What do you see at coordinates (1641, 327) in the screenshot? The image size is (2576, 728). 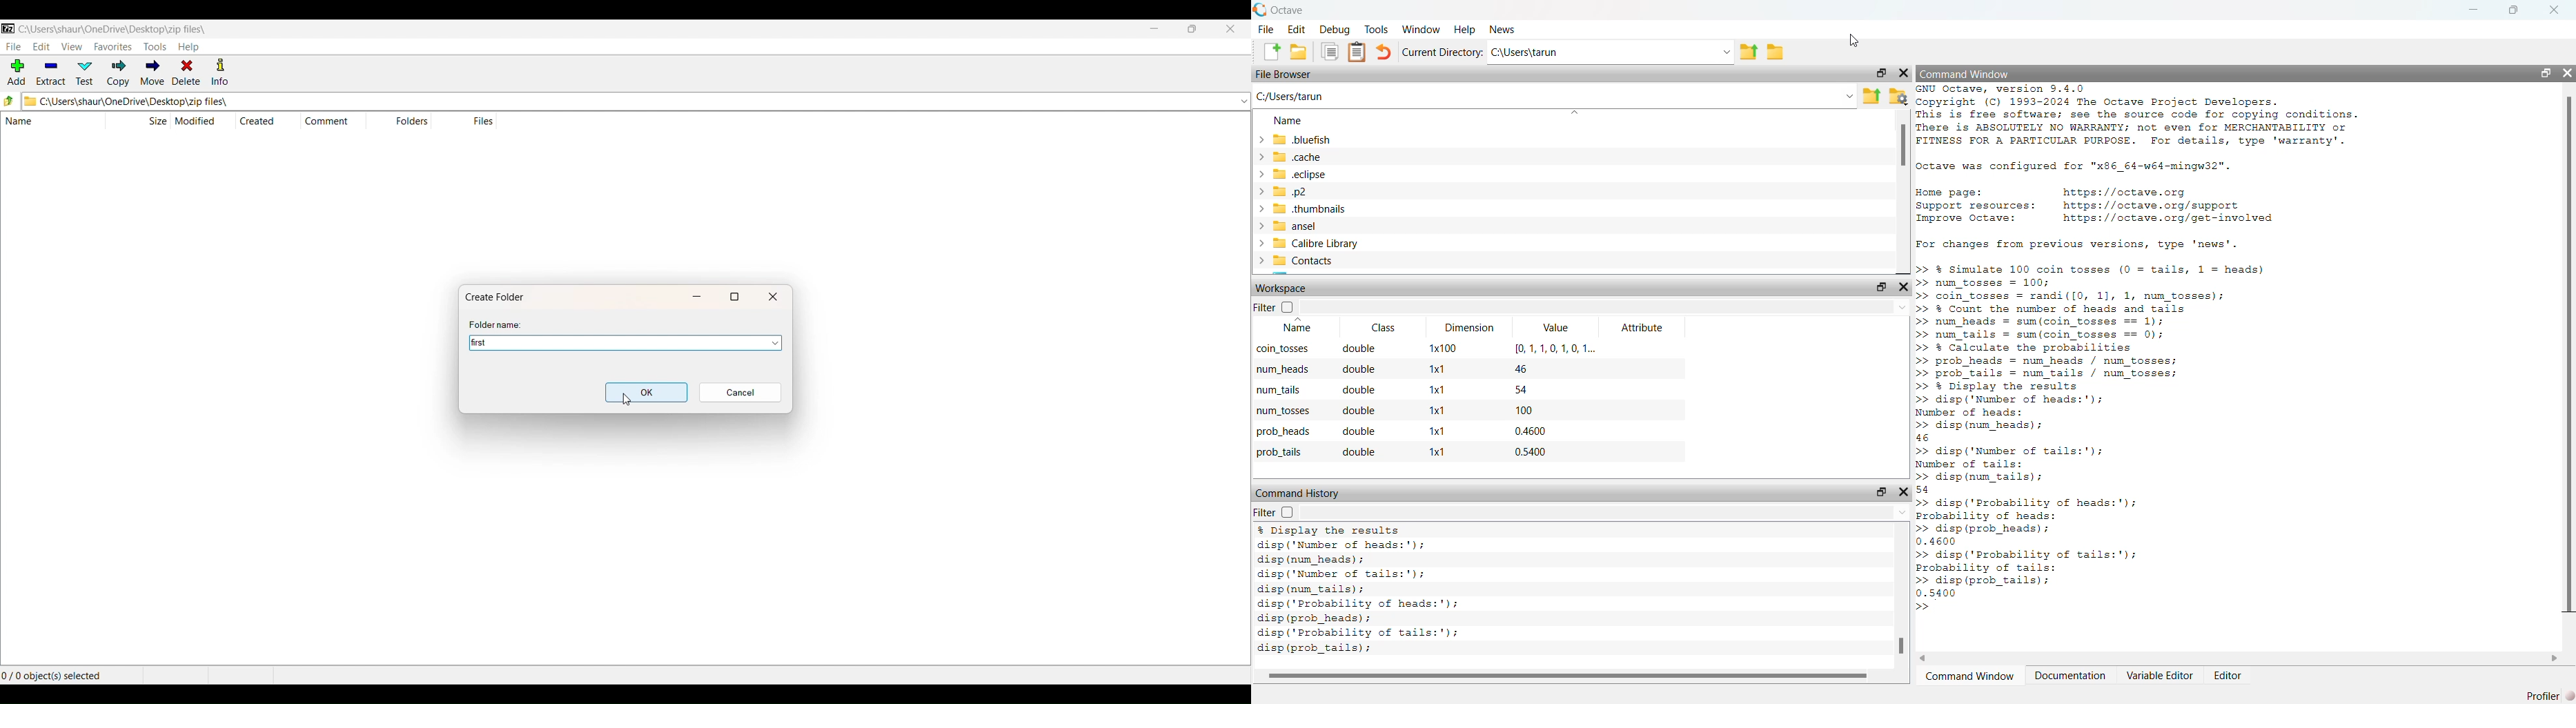 I see `Attribute` at bounding box center [1641, 327].